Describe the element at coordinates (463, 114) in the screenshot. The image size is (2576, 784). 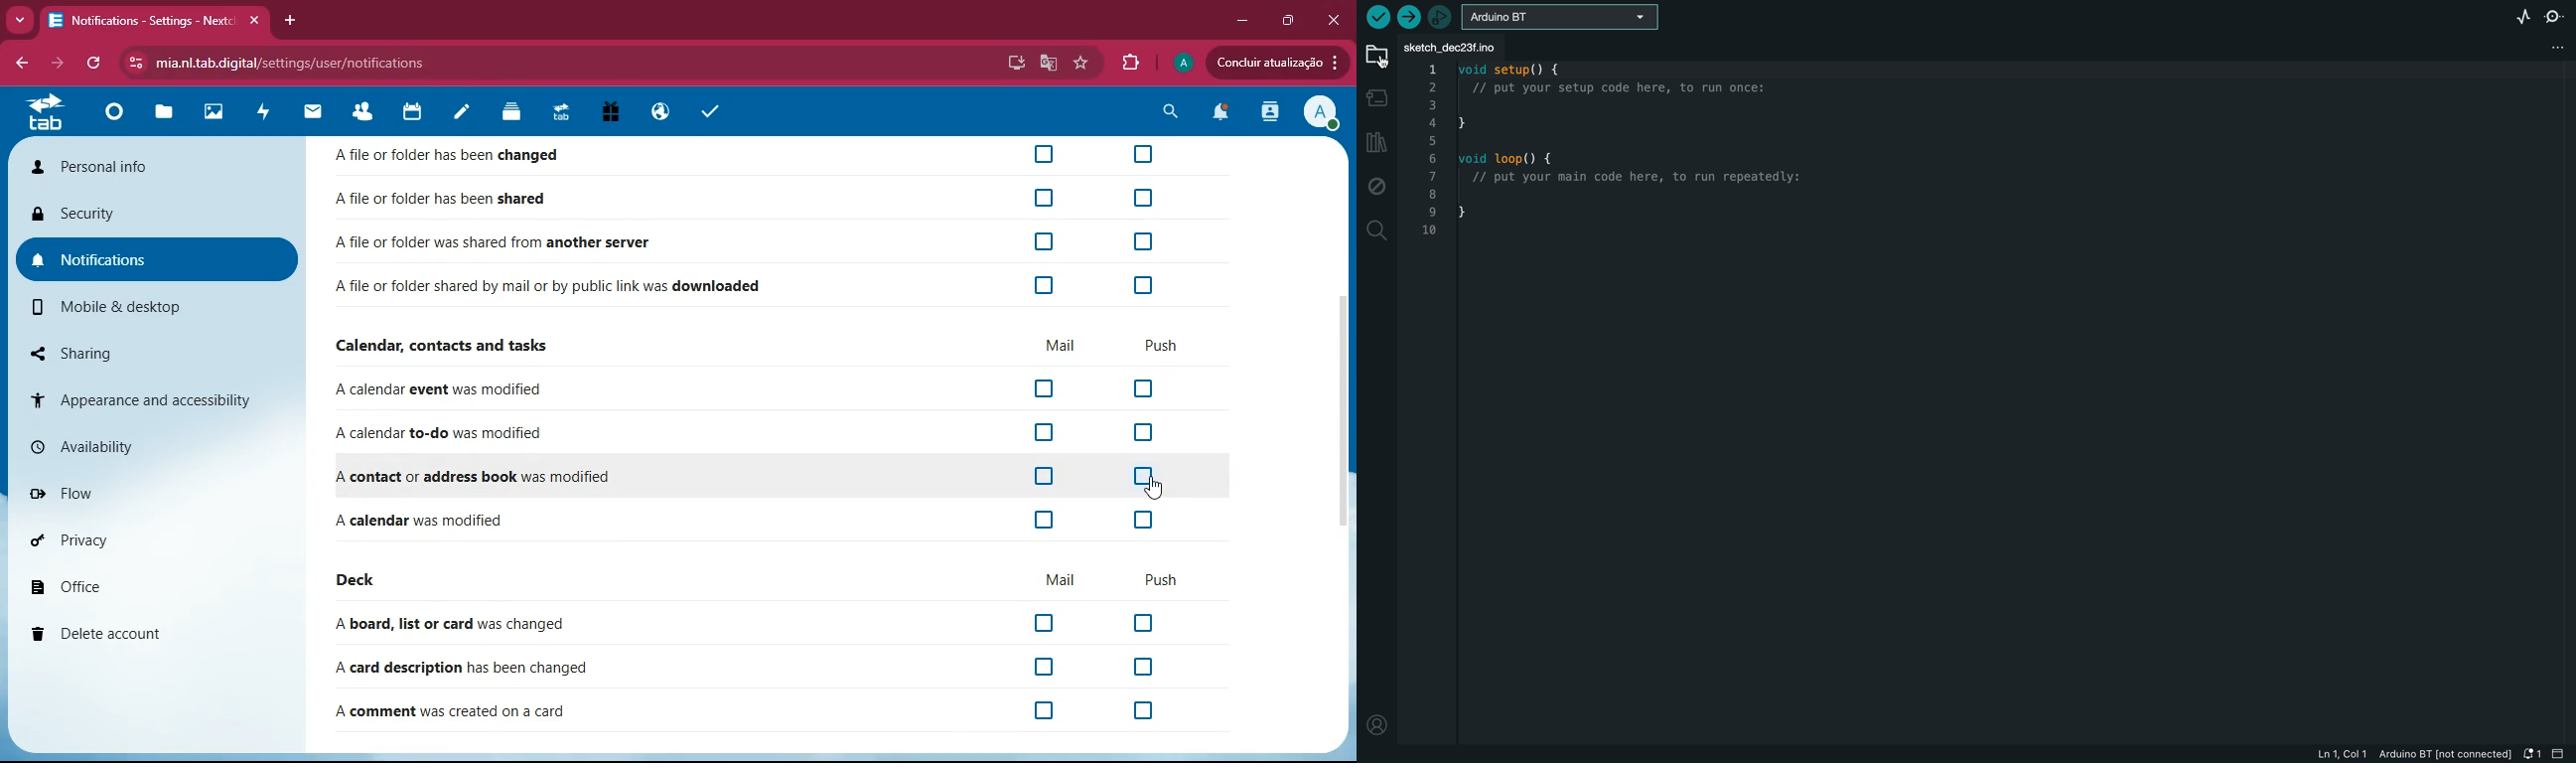
I see `notes` at that location.